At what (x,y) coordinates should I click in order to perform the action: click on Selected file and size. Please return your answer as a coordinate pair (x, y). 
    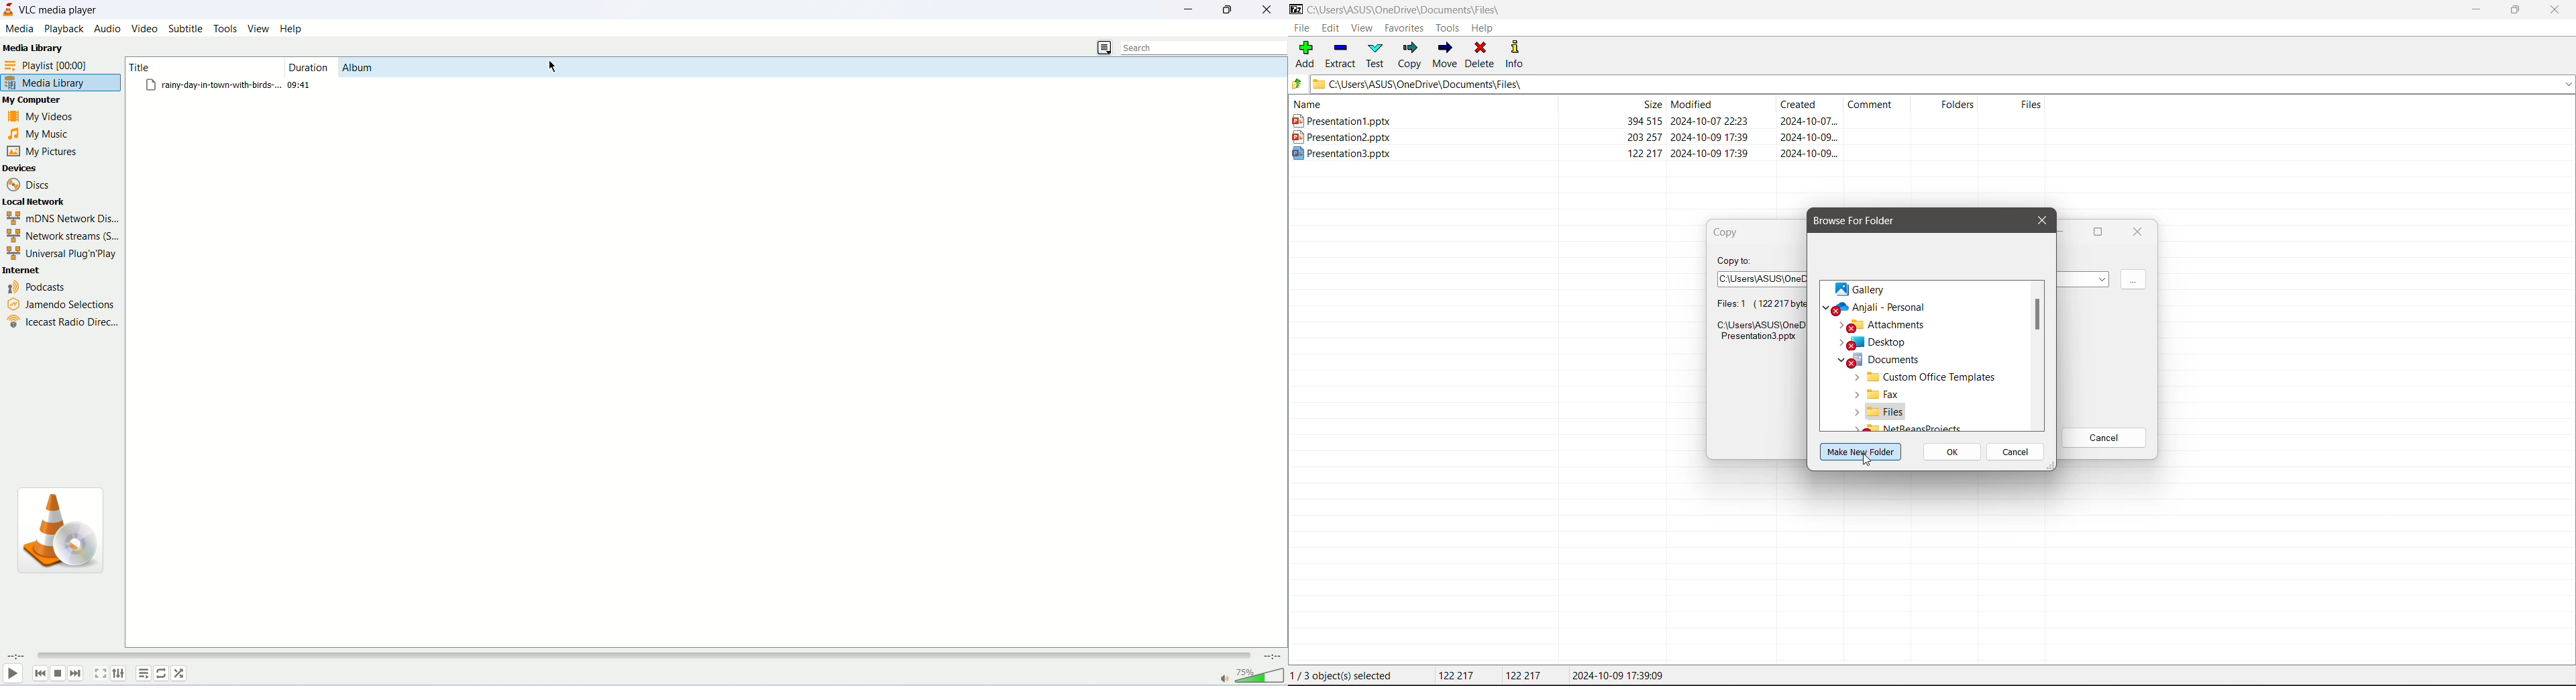
    Looking at the image, I should click on (1752, 304).